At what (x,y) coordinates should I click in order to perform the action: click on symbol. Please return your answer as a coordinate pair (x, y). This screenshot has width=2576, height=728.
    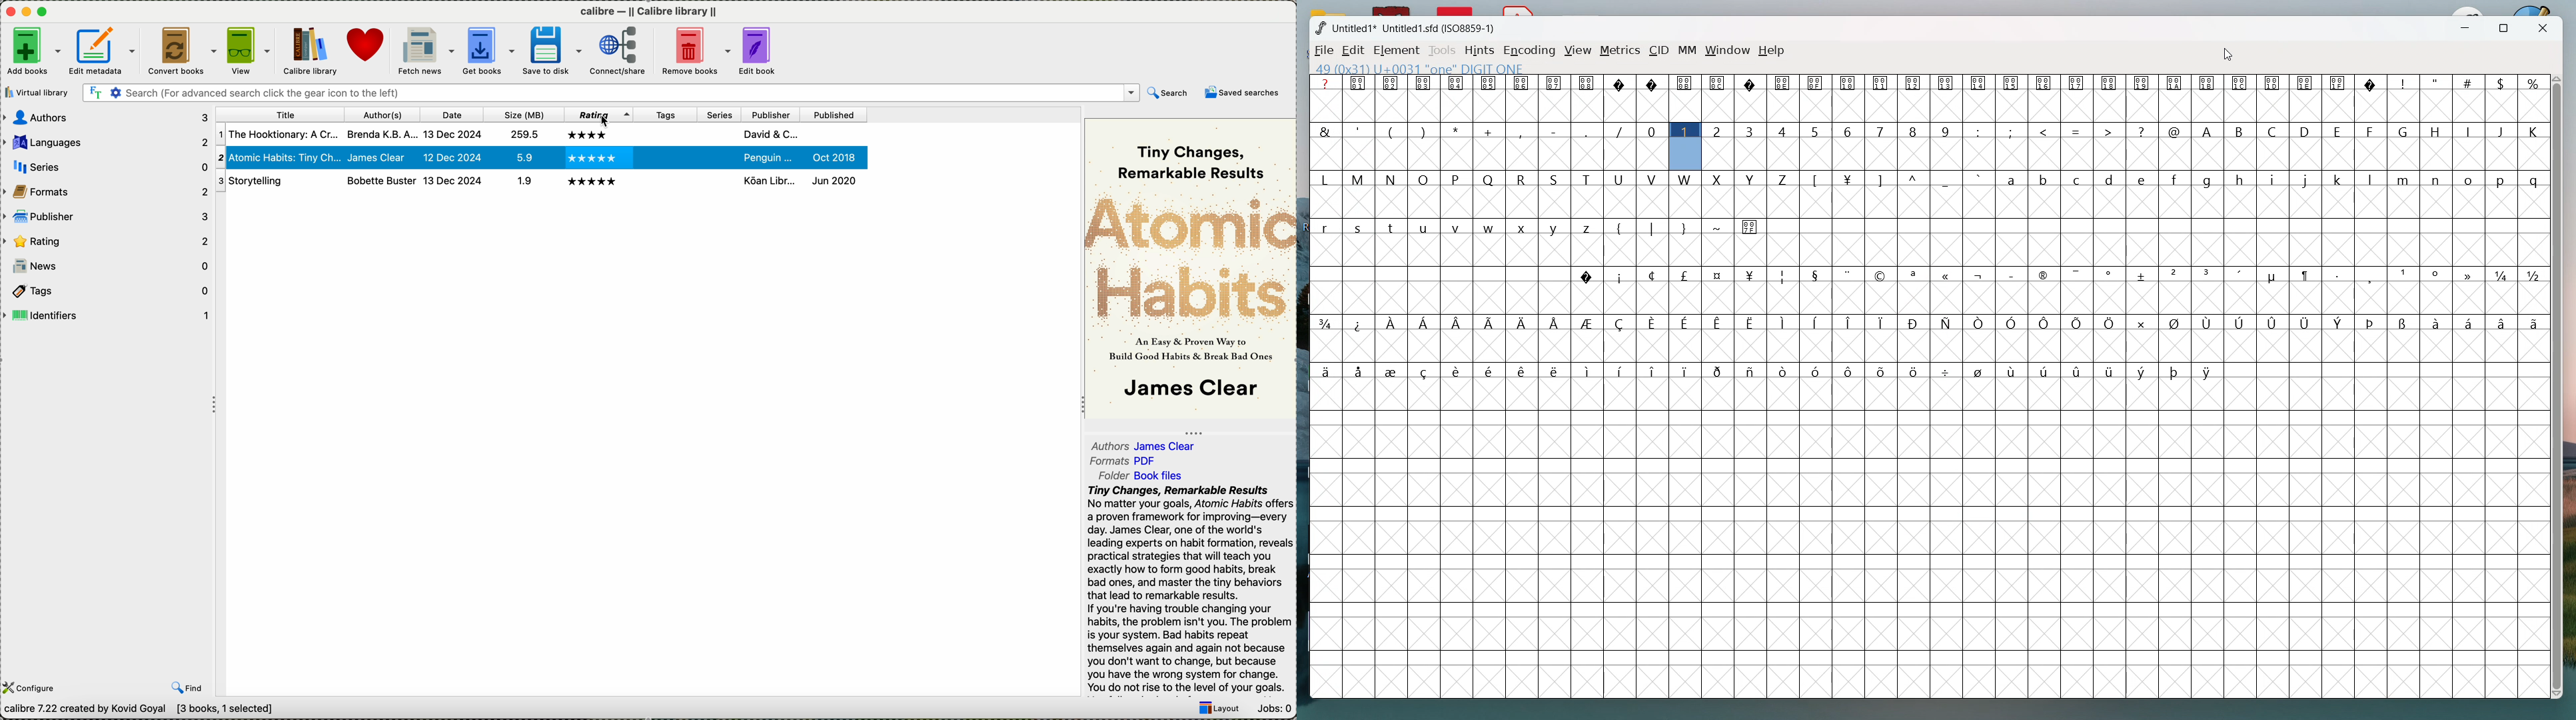
    Looking at the image, I should click on (2144, 371).